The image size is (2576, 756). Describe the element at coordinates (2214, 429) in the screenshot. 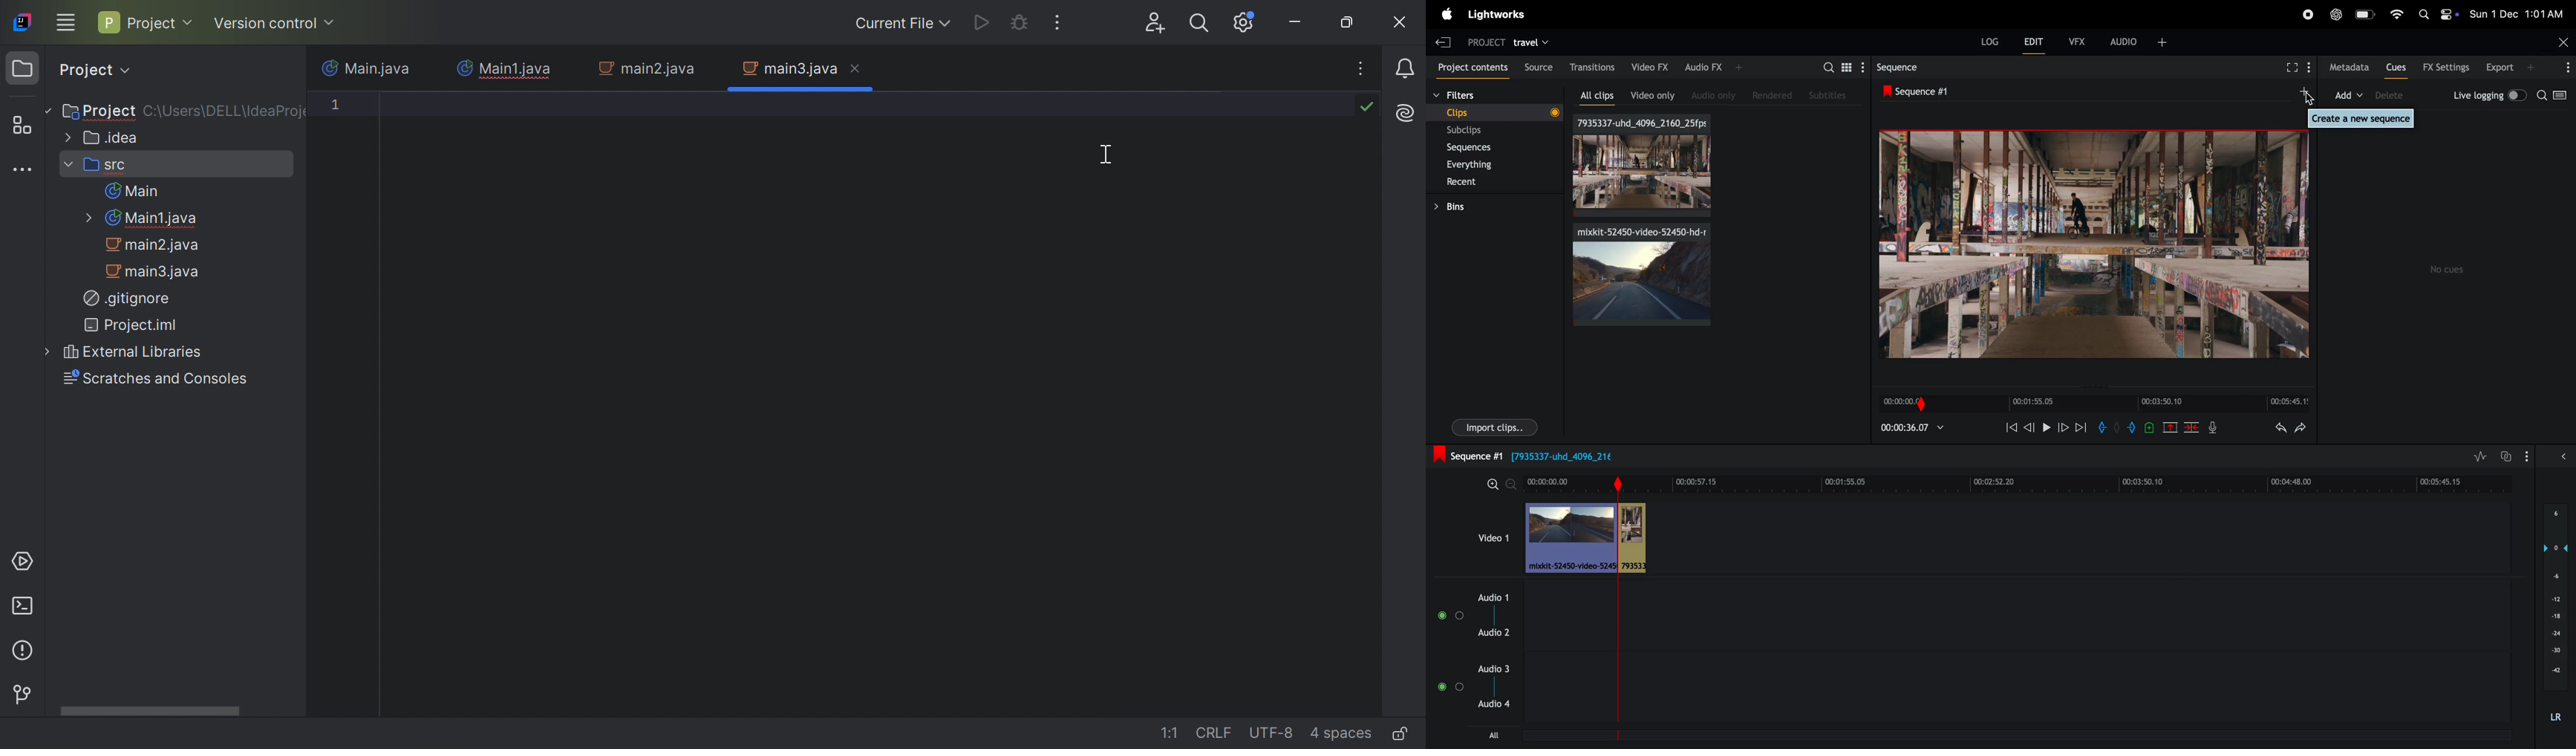

I see `mic` at that location.